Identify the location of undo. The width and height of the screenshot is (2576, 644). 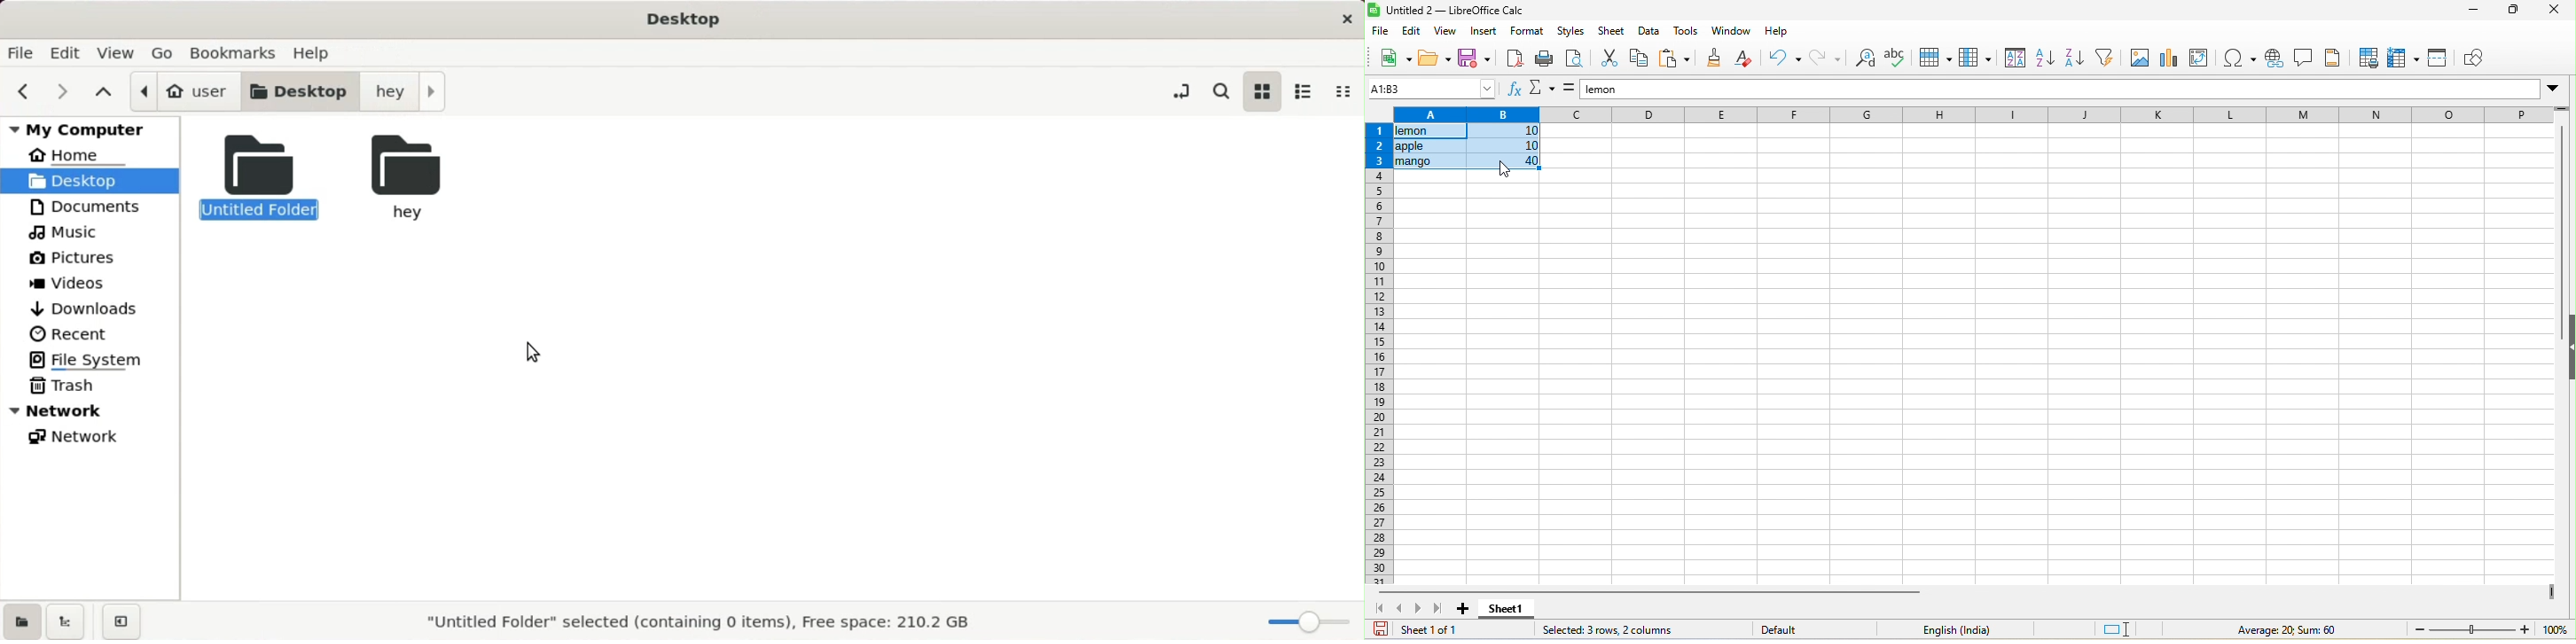
(1784, 59).